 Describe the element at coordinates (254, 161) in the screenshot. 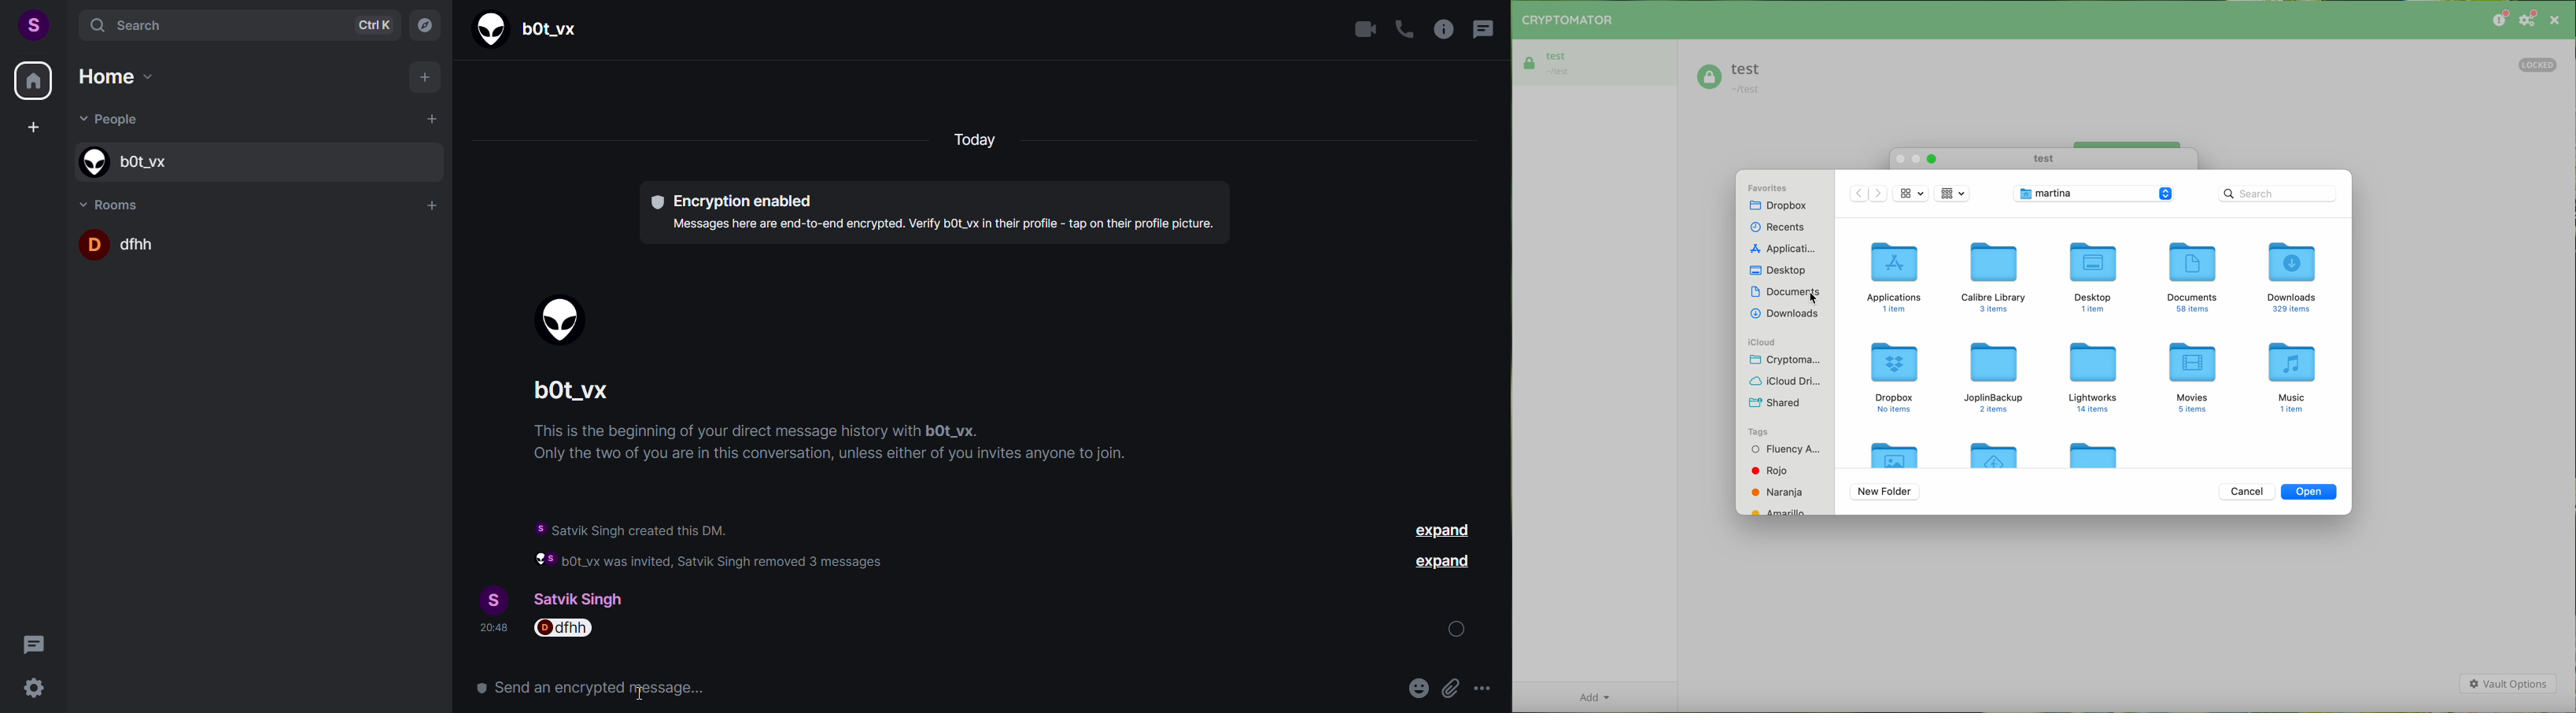

I see `people name` at that location.